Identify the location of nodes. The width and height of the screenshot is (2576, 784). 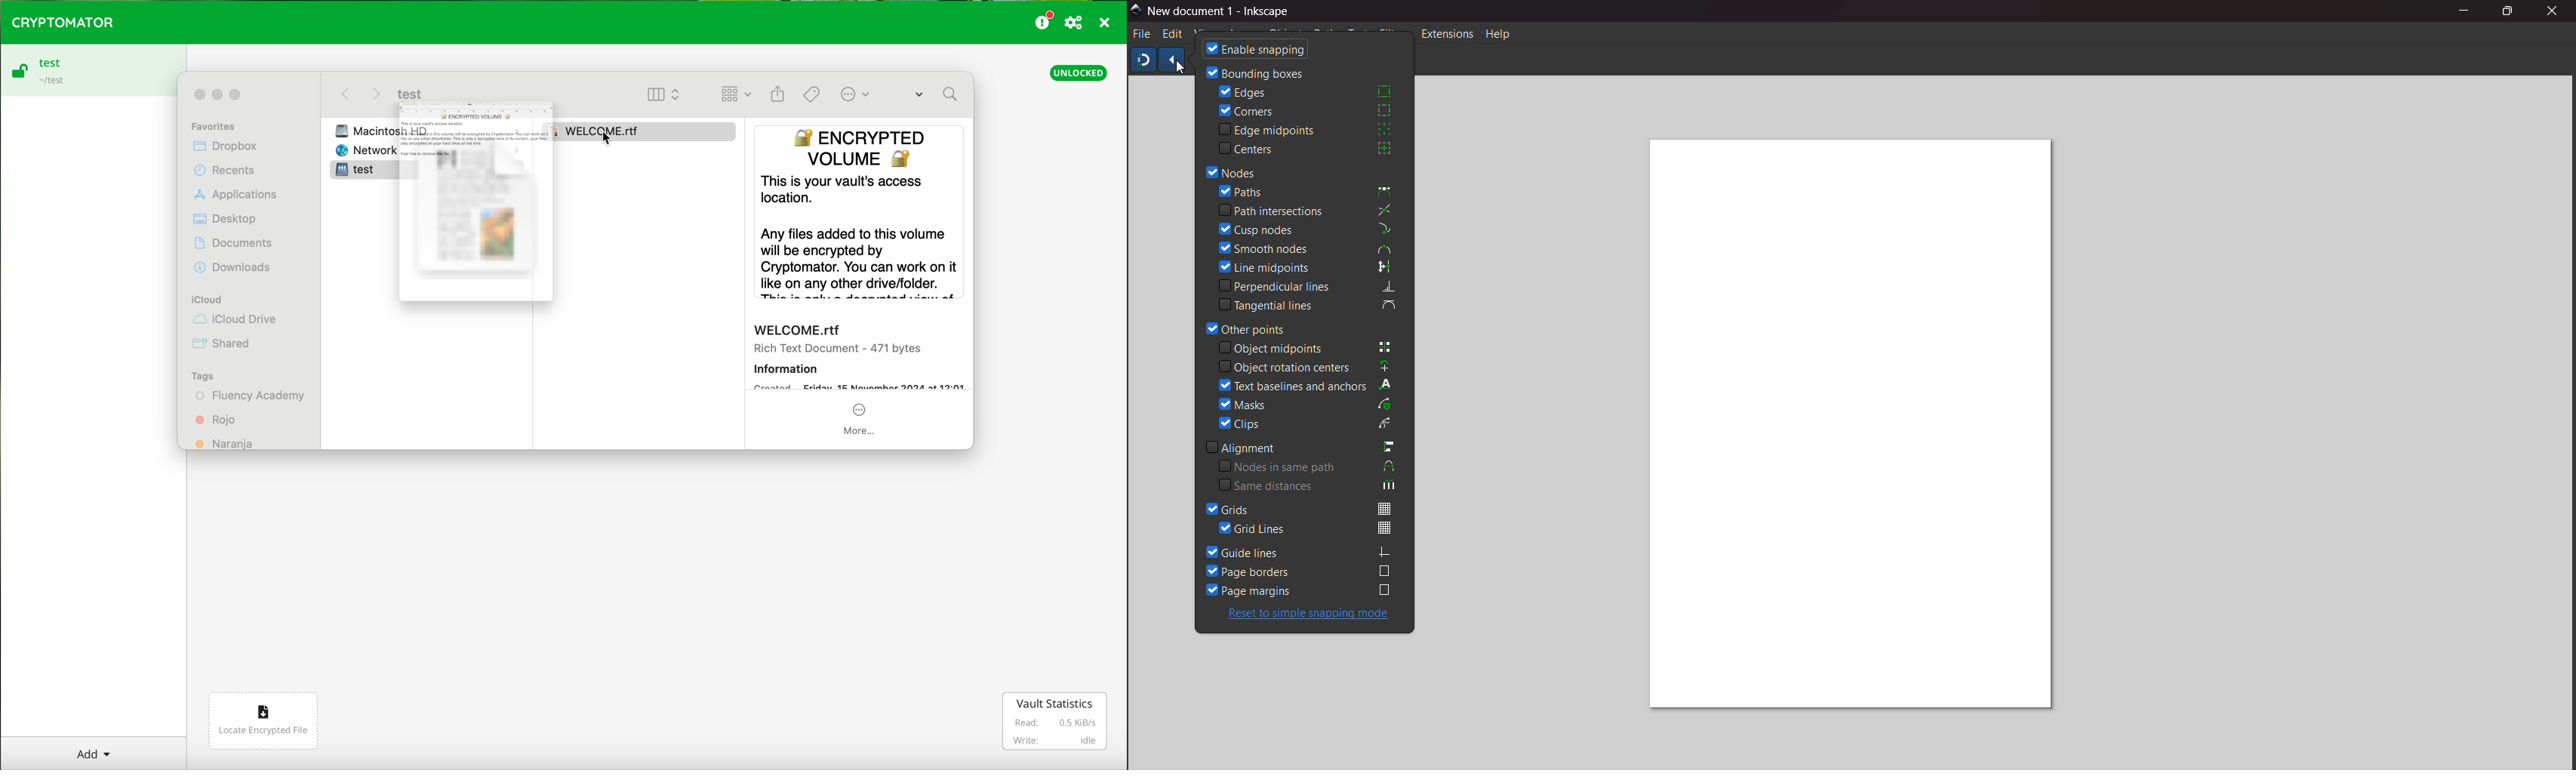
(1236, 171).